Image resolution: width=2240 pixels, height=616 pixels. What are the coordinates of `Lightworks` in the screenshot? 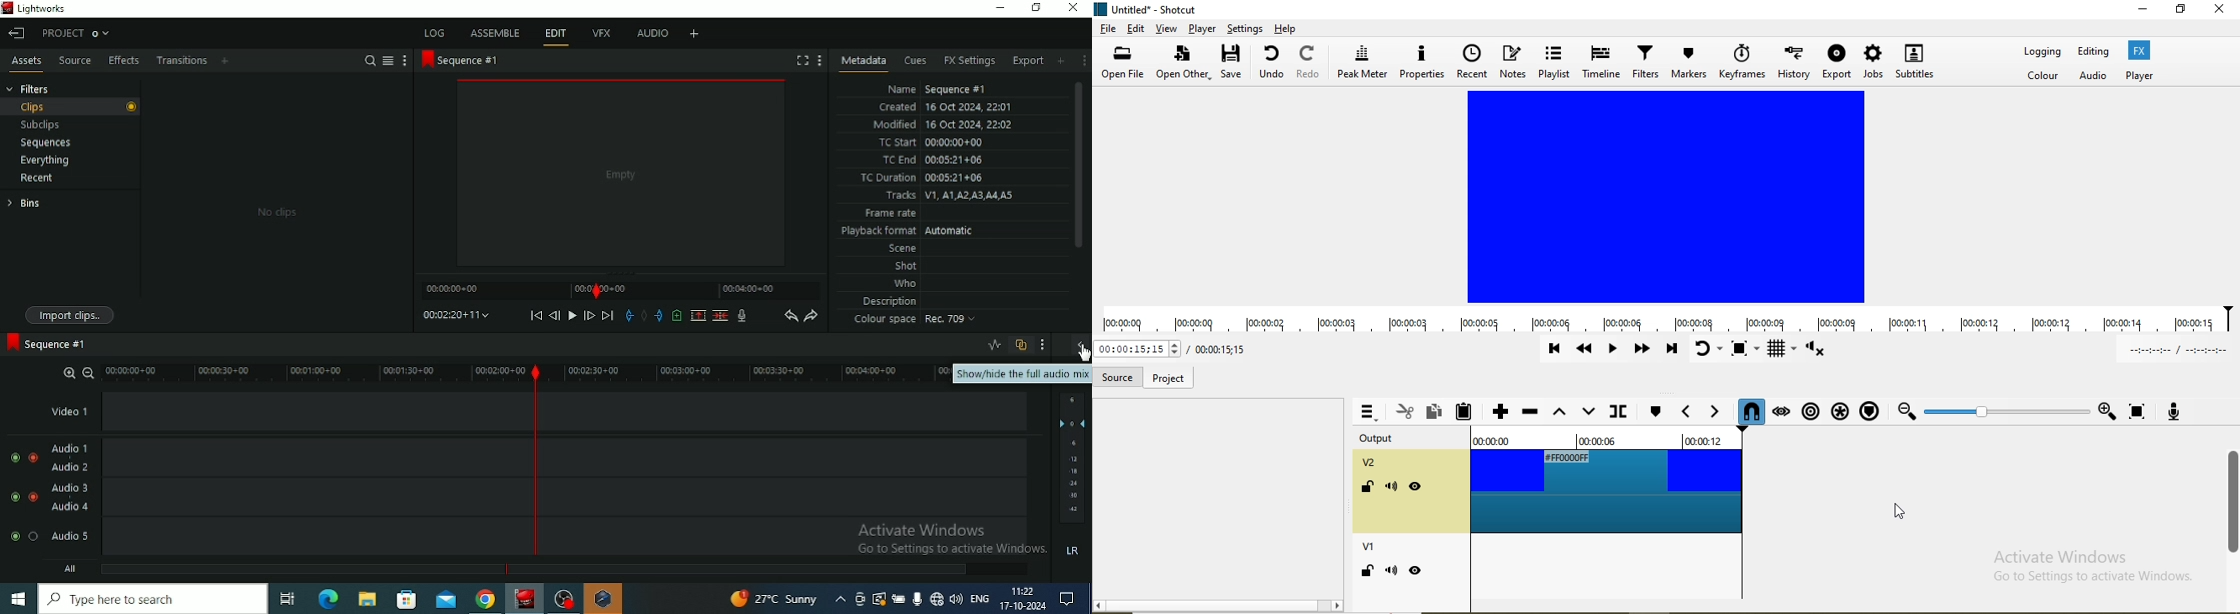 It's located at (526, 598).